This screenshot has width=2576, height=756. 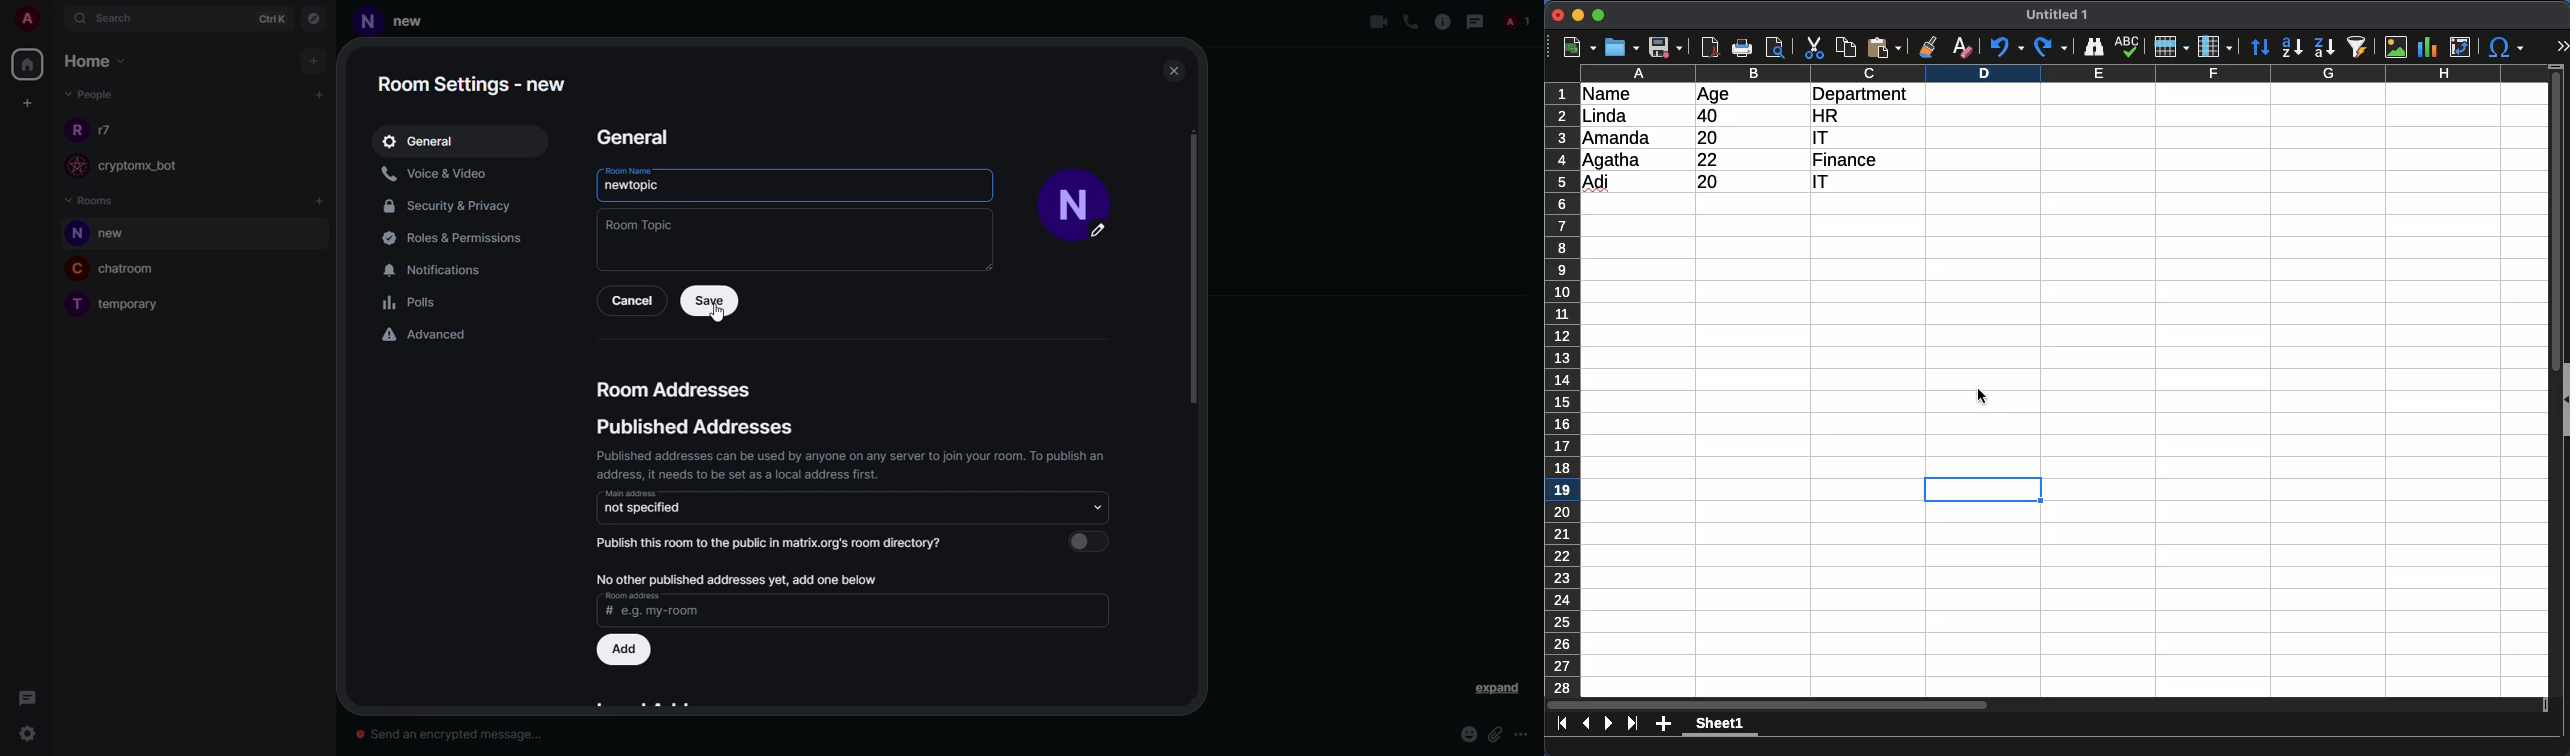 What do you see at coordinates (318, 95) in the screenshot?
I see `start chat` at bounding box center [318, 95].